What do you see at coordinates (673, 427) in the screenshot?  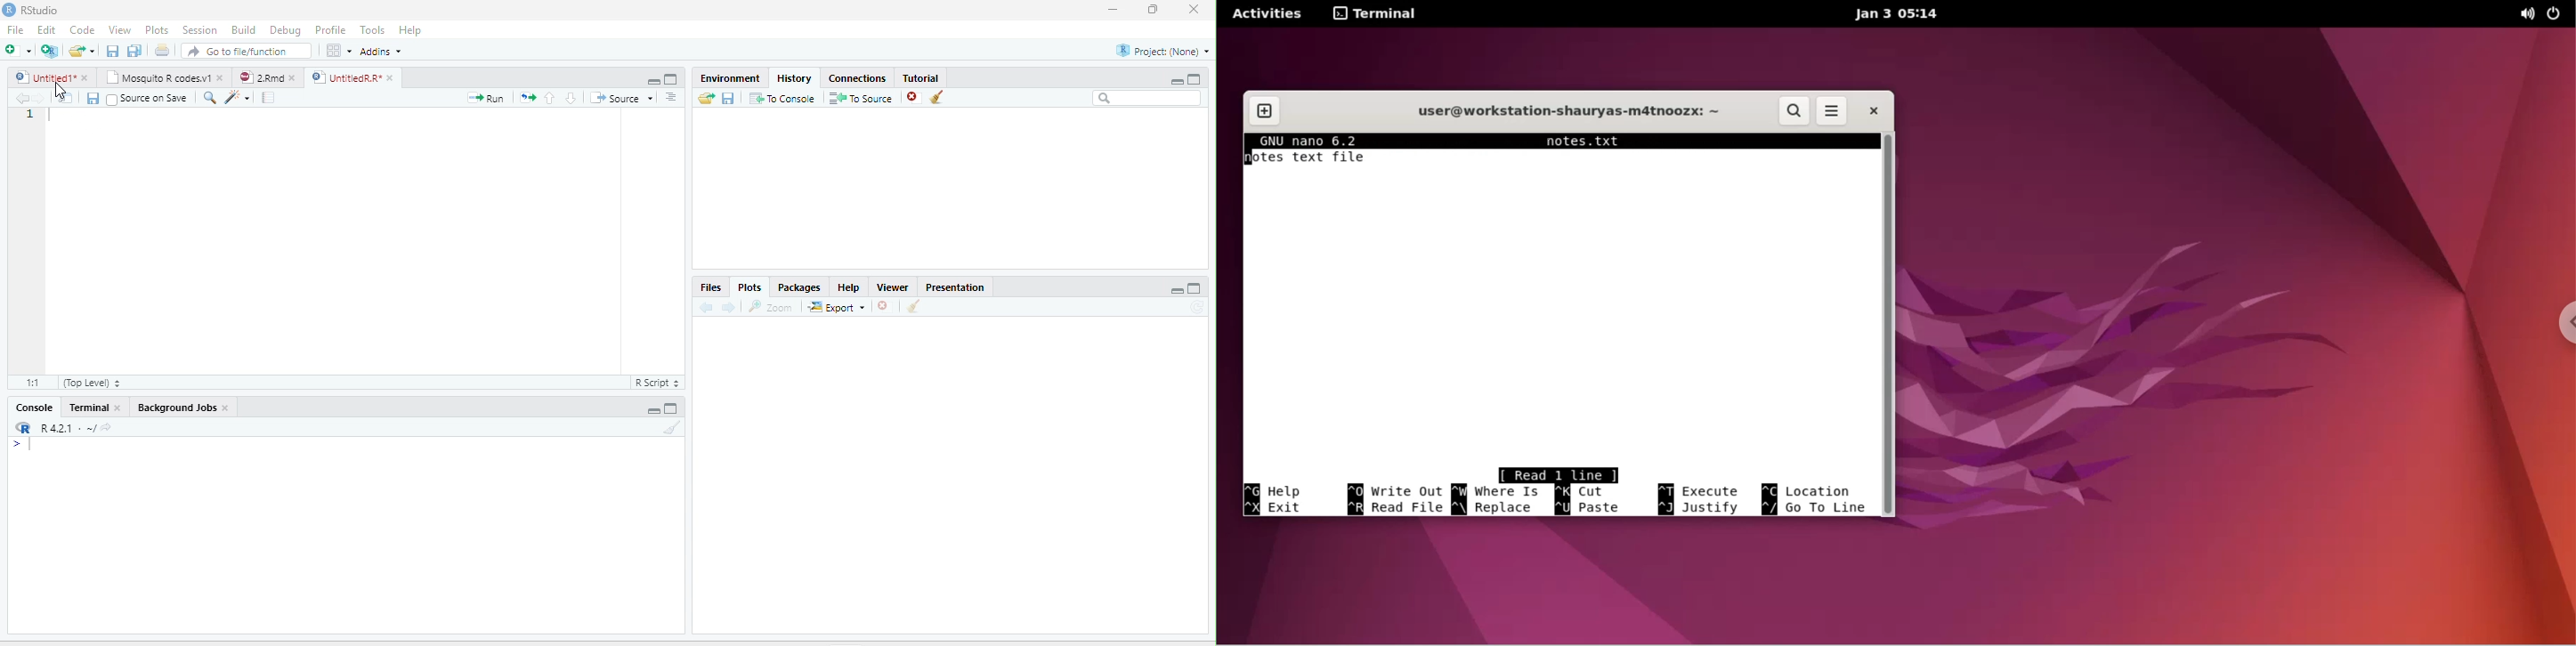 I see `Clear console` at bounding box center [673, 427].